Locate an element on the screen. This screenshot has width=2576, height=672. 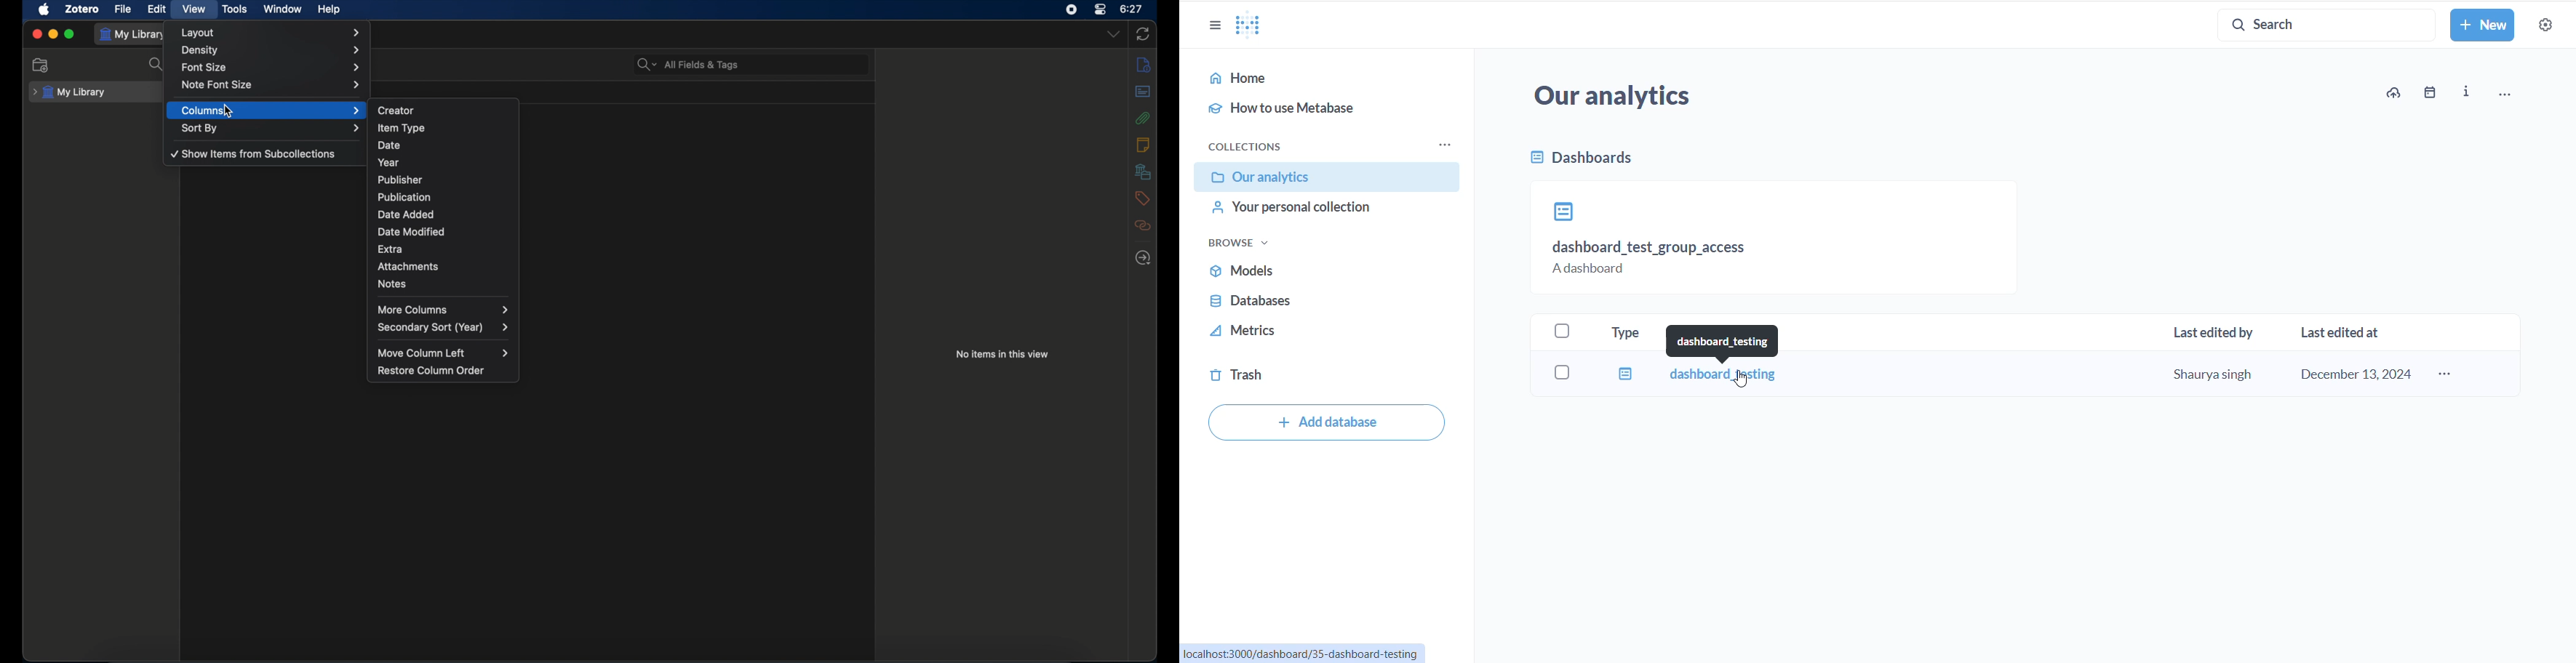
cursor is located at coordinates (230, 109).